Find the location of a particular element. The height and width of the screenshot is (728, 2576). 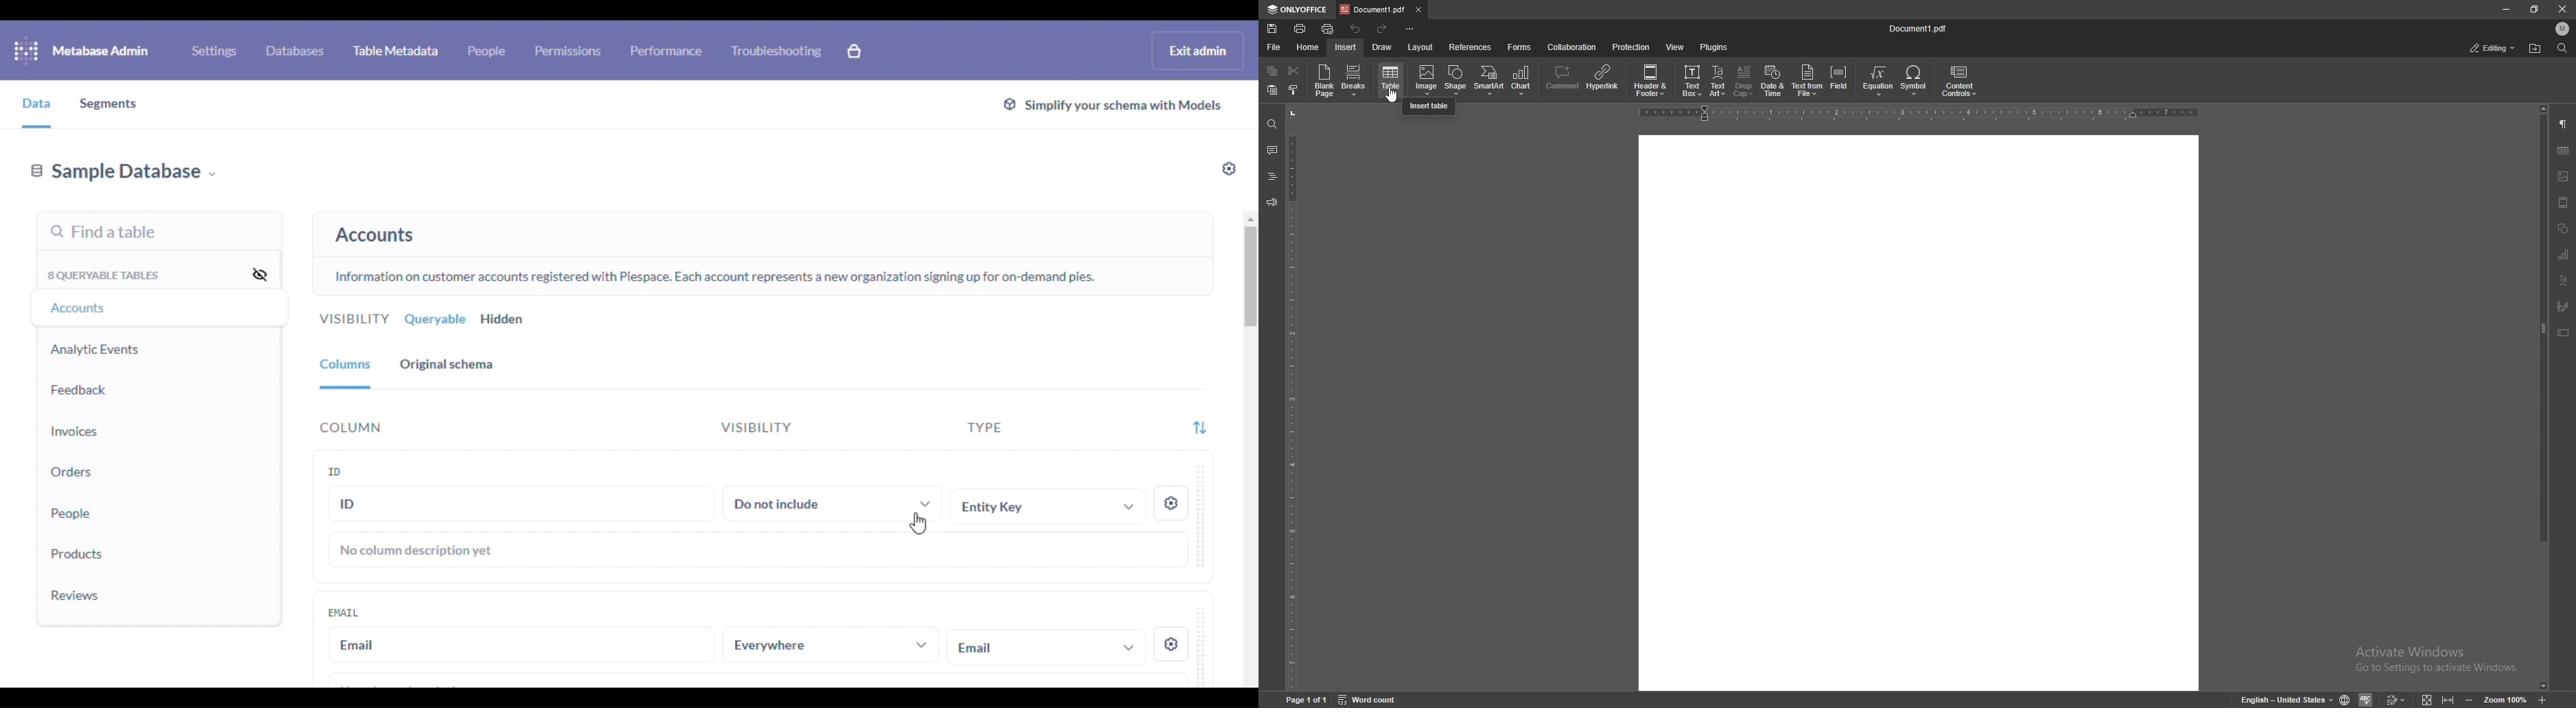

home is located at coordinates (1308, 47).